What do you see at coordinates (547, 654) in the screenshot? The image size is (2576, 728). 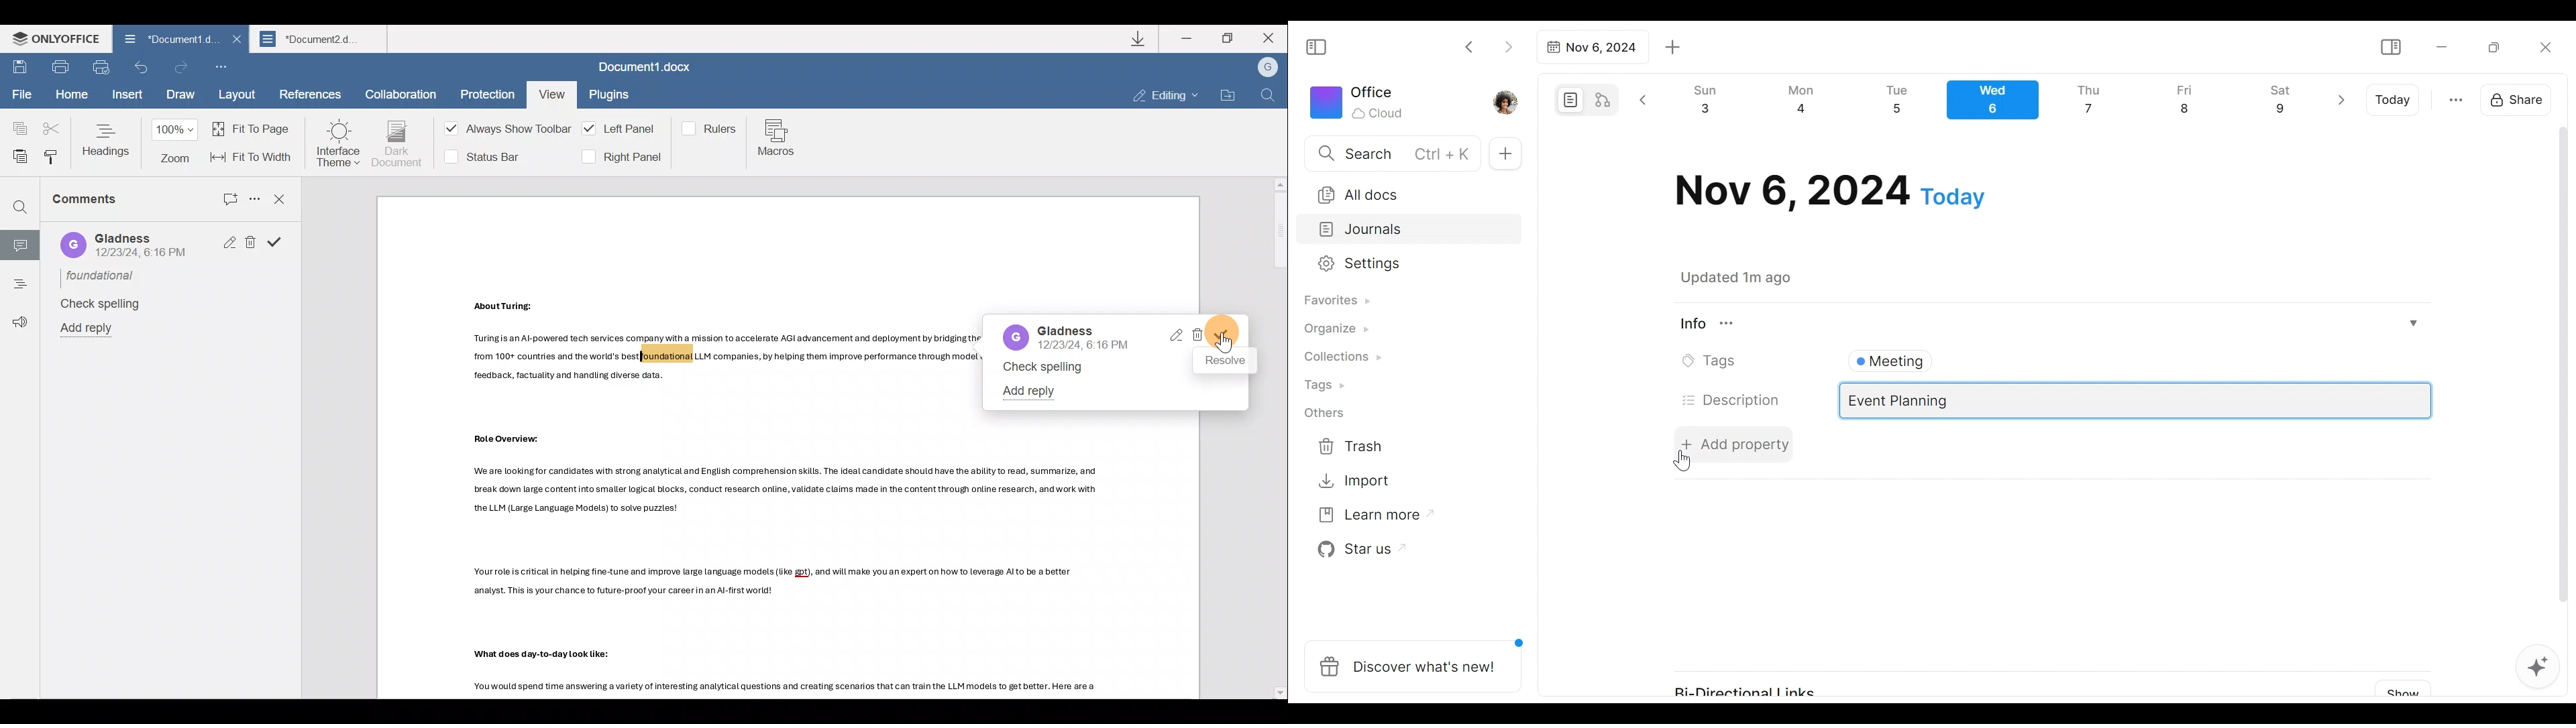 I see `` at bounding box center [547, 654].